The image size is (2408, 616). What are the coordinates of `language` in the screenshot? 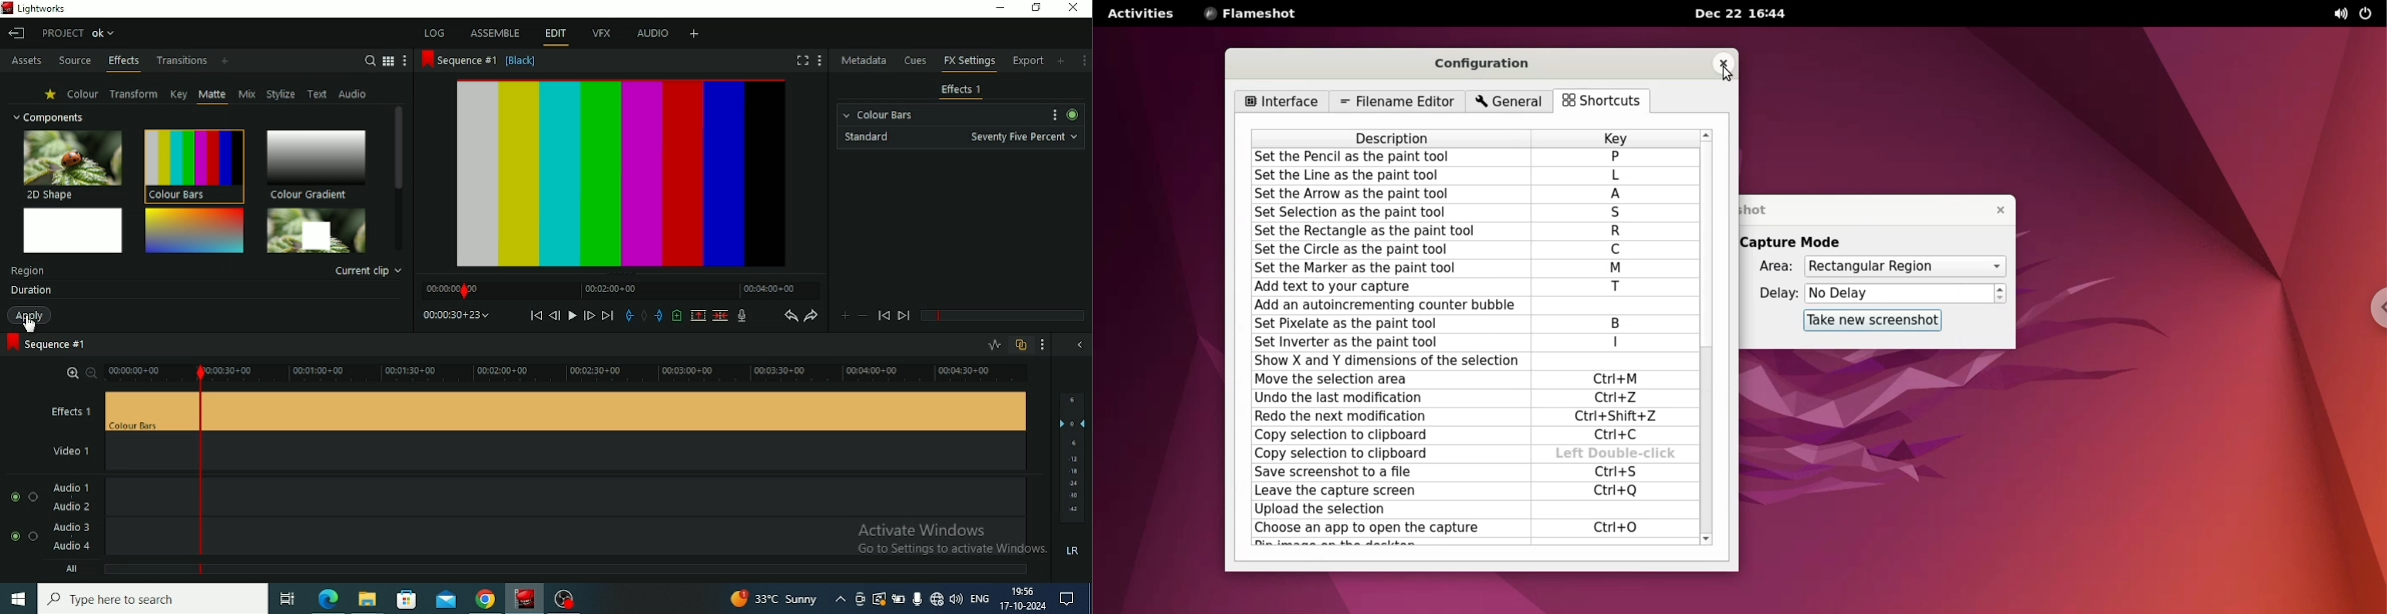 It's located at (979, 598).